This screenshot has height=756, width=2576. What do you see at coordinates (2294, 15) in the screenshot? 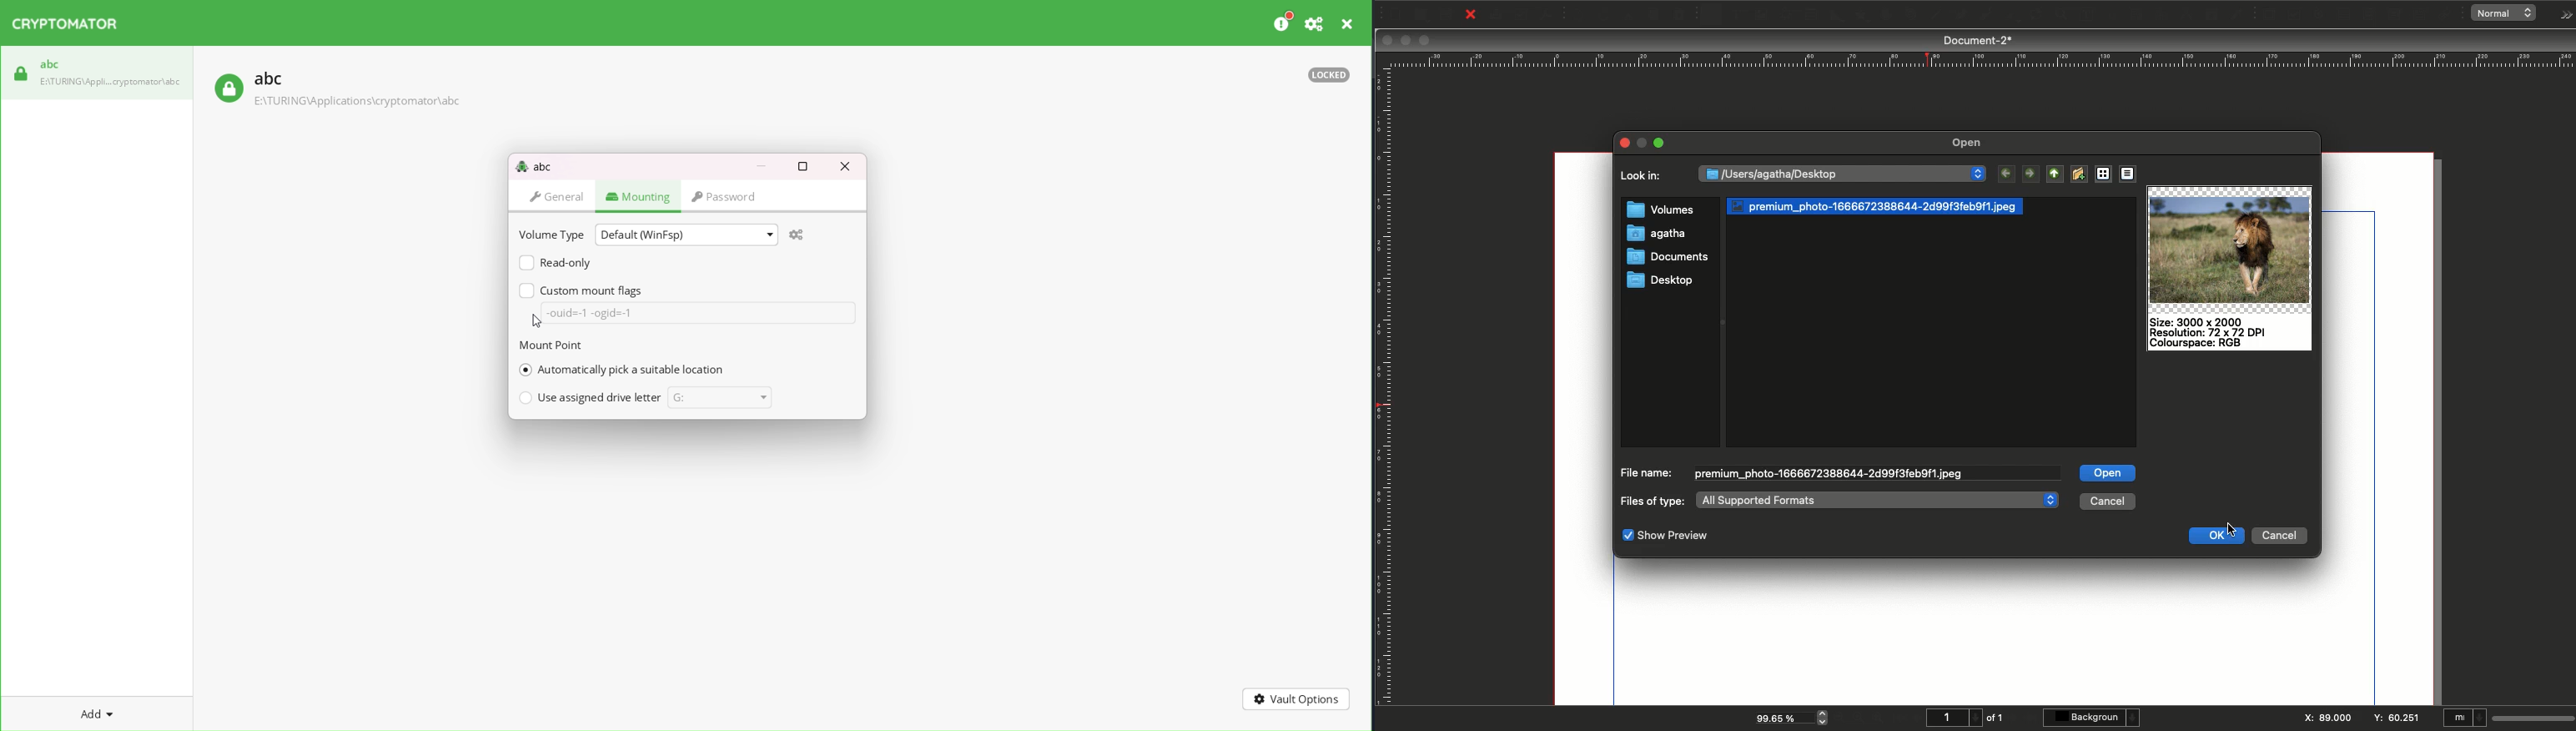
I see `PDF check box` at bounding box center [2294, 15].